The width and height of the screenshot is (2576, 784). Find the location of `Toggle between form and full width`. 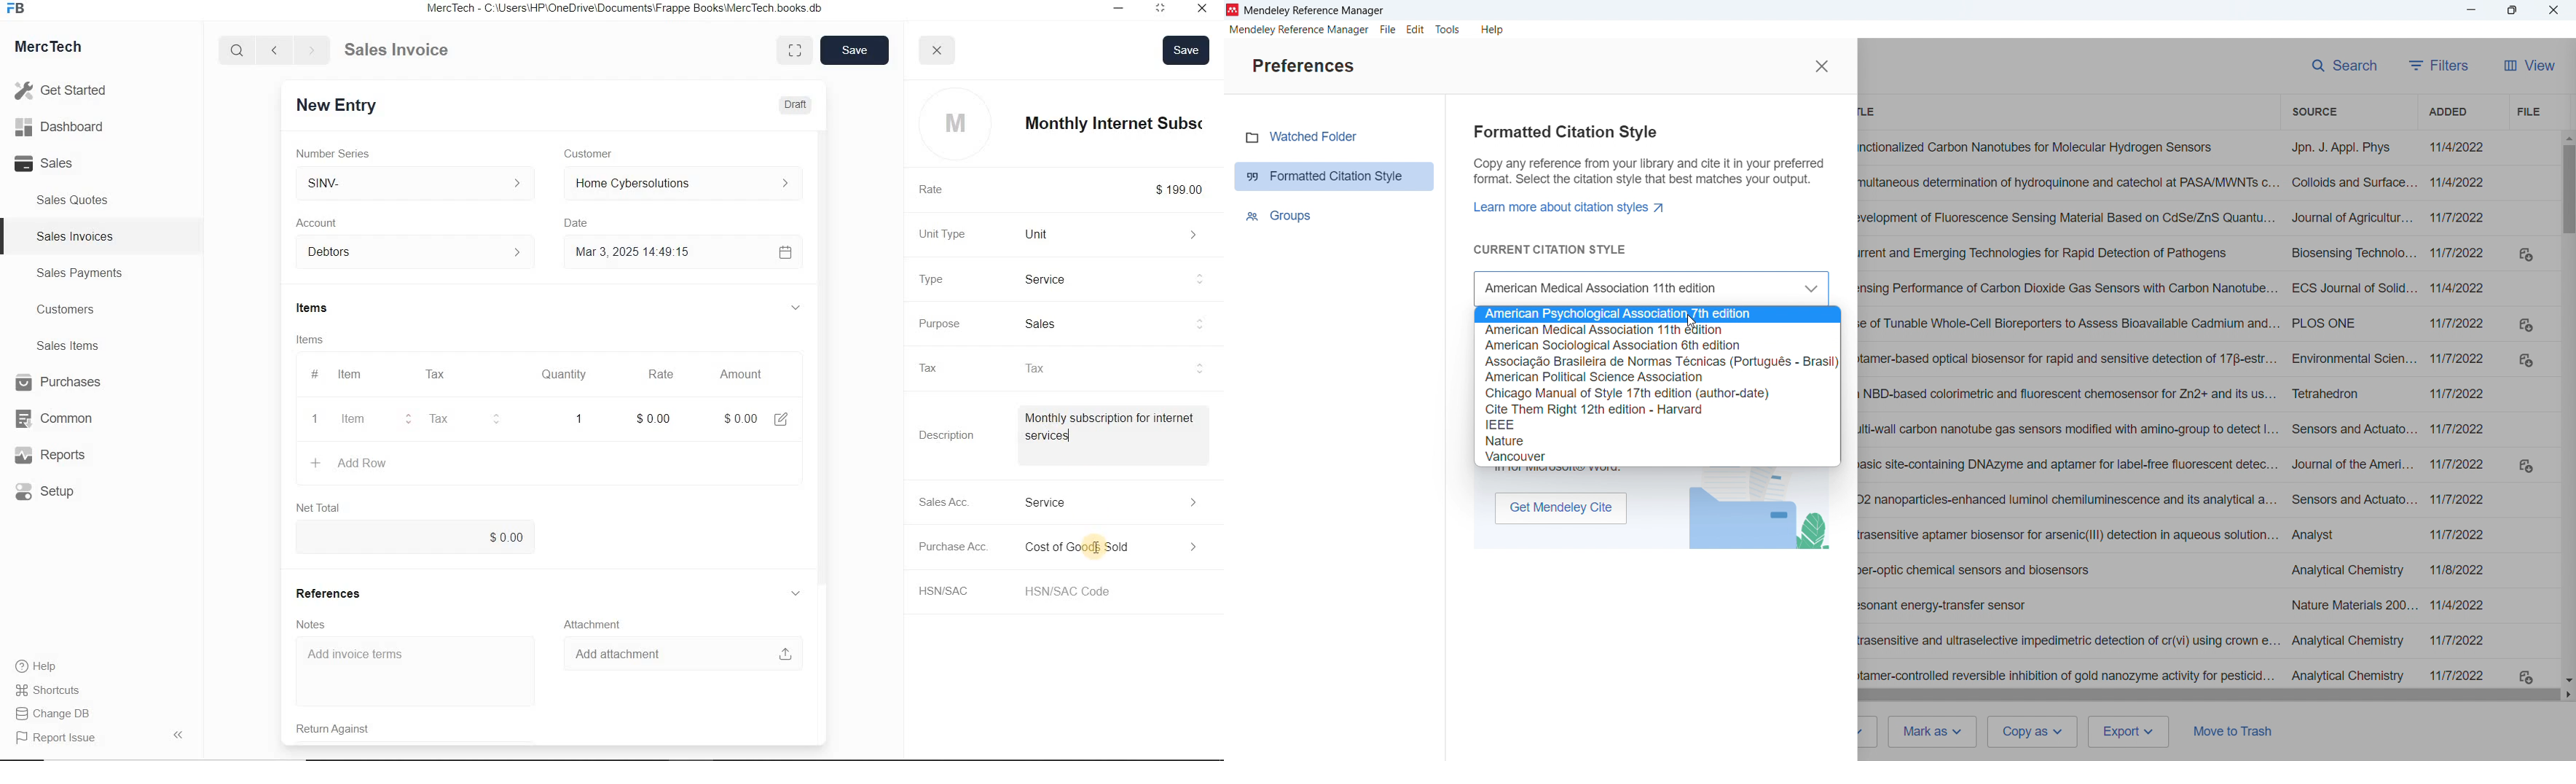

Toggle between form and full width is located at coordinates (796, 51).